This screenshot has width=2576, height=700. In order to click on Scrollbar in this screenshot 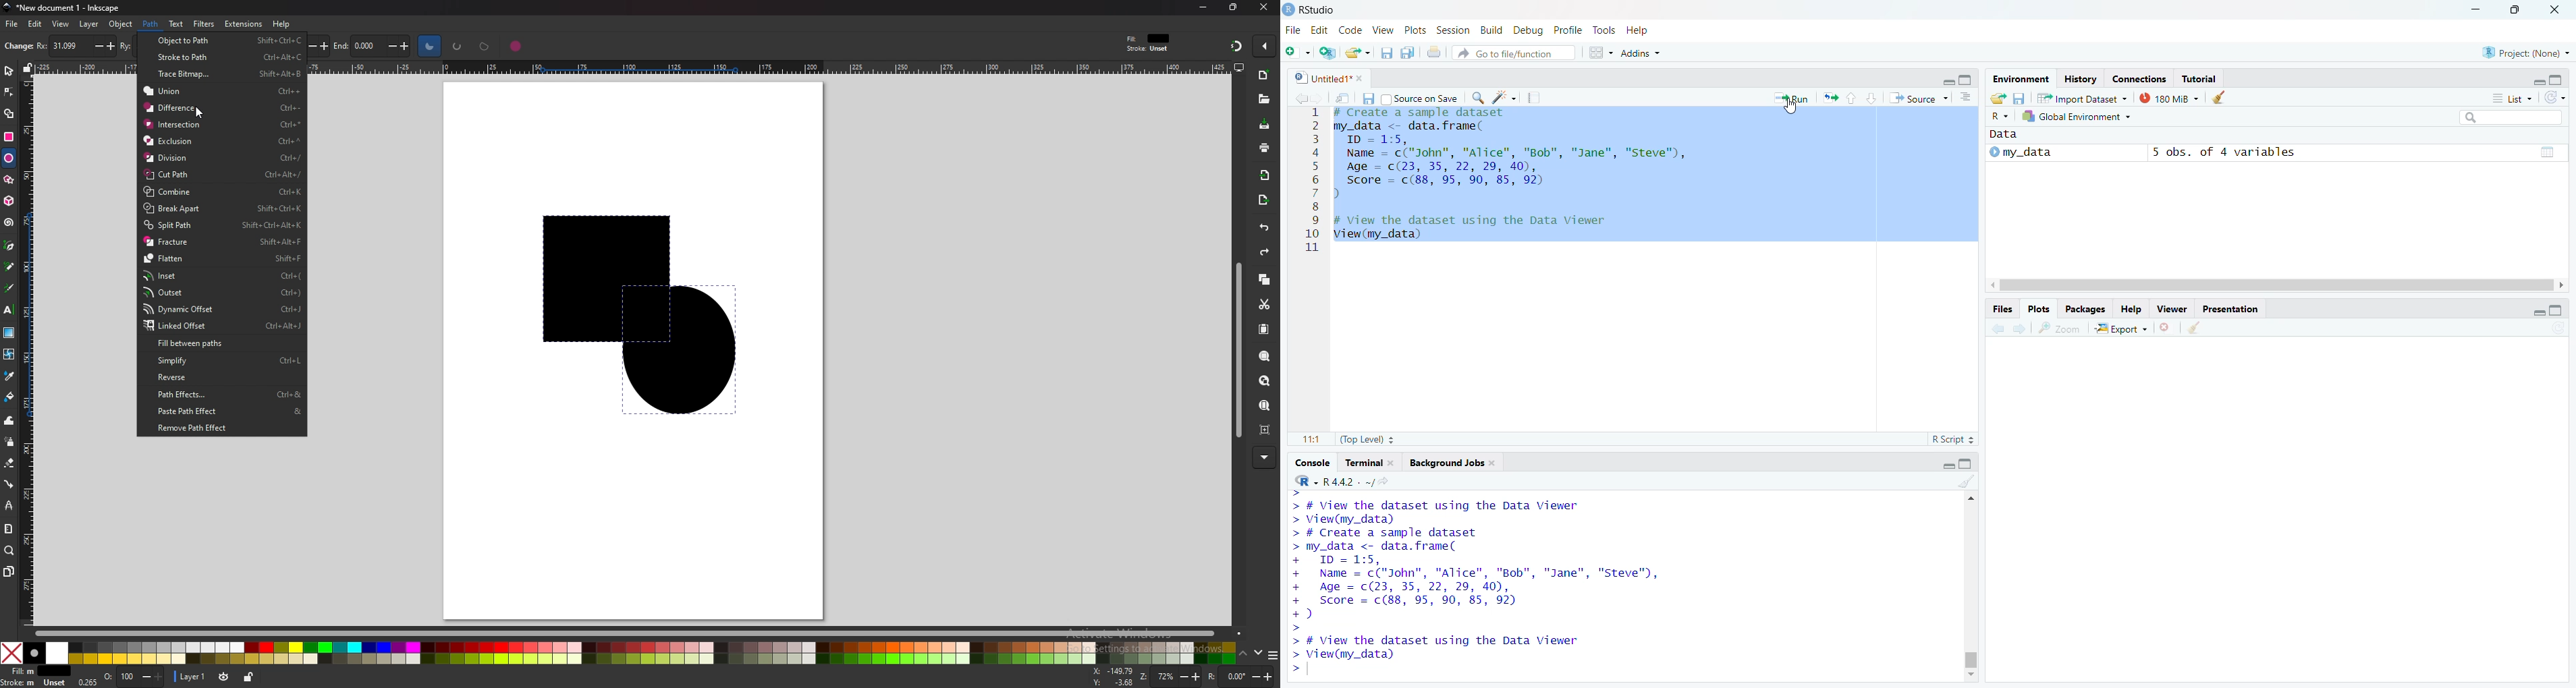, I will do `click(1970, 591)`.